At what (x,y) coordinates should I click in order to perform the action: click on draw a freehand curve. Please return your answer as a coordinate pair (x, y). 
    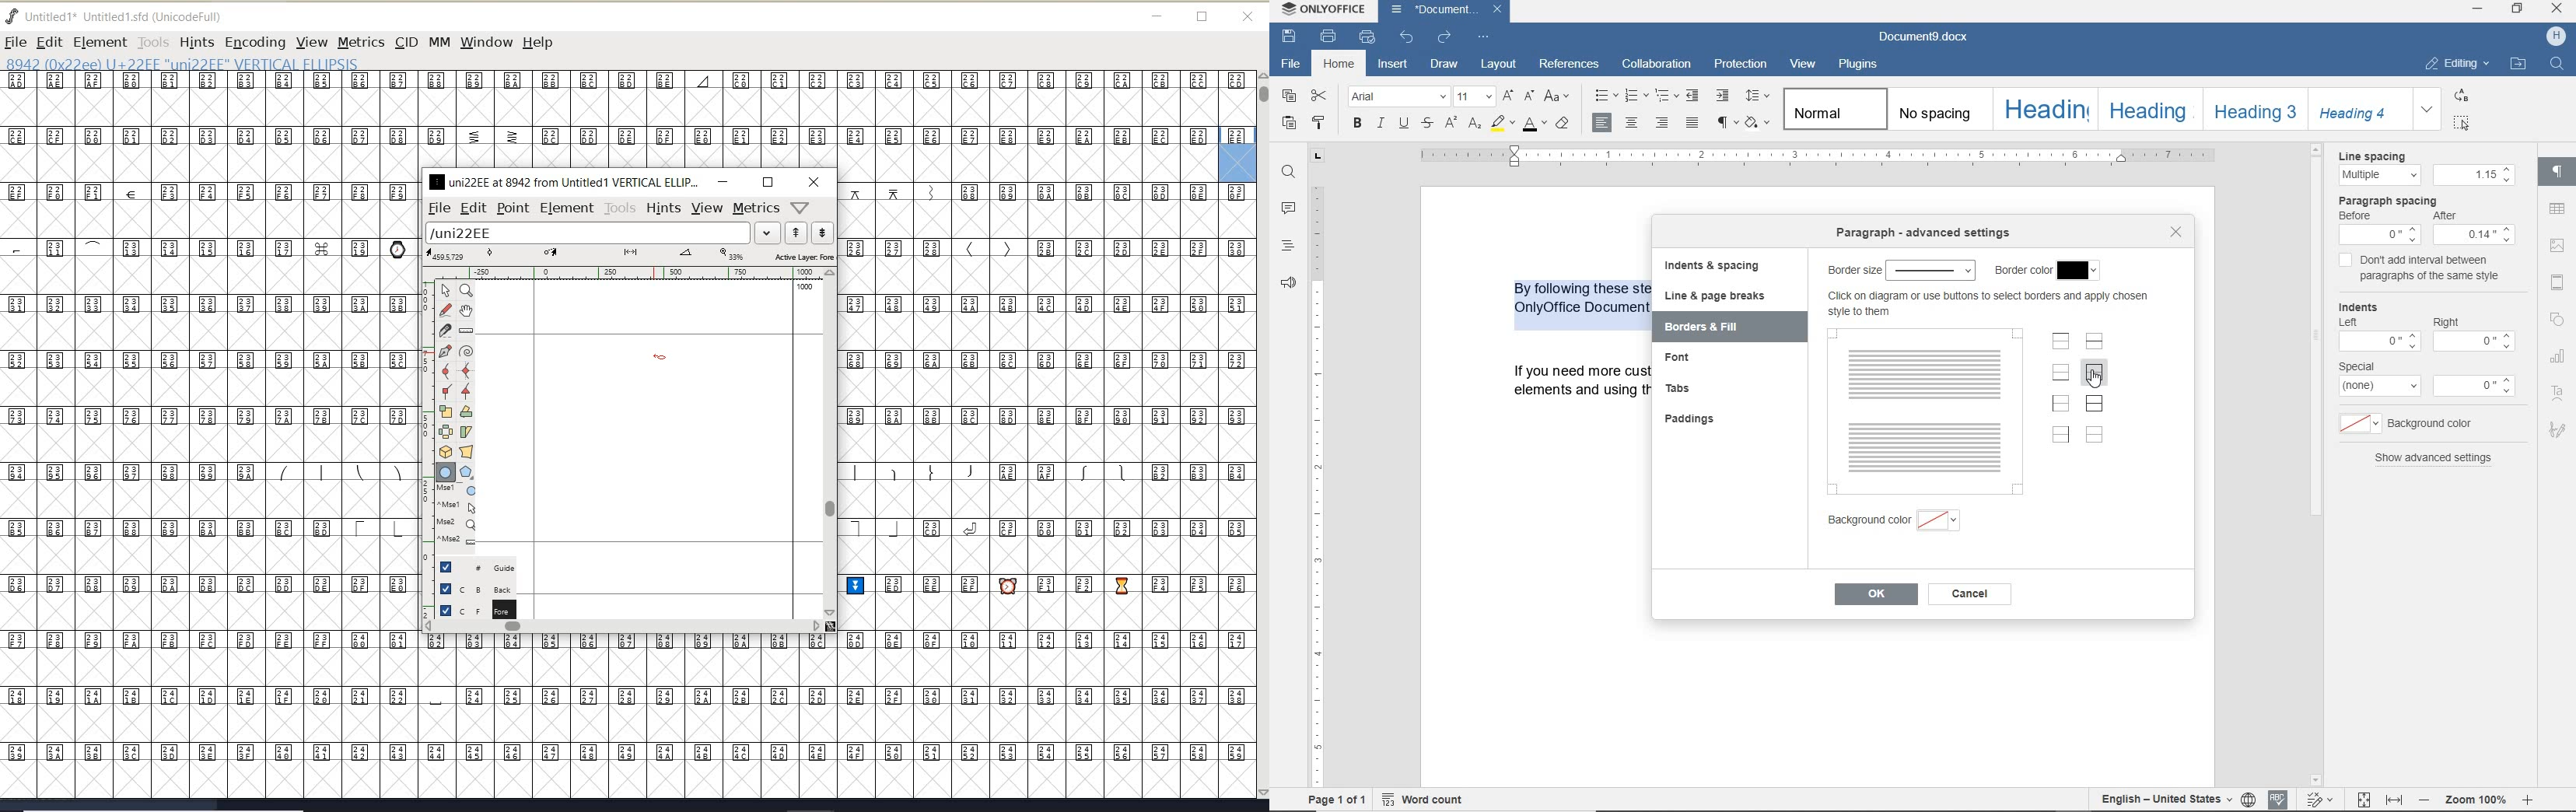
    Looking at the image, I should click on (447, 310).